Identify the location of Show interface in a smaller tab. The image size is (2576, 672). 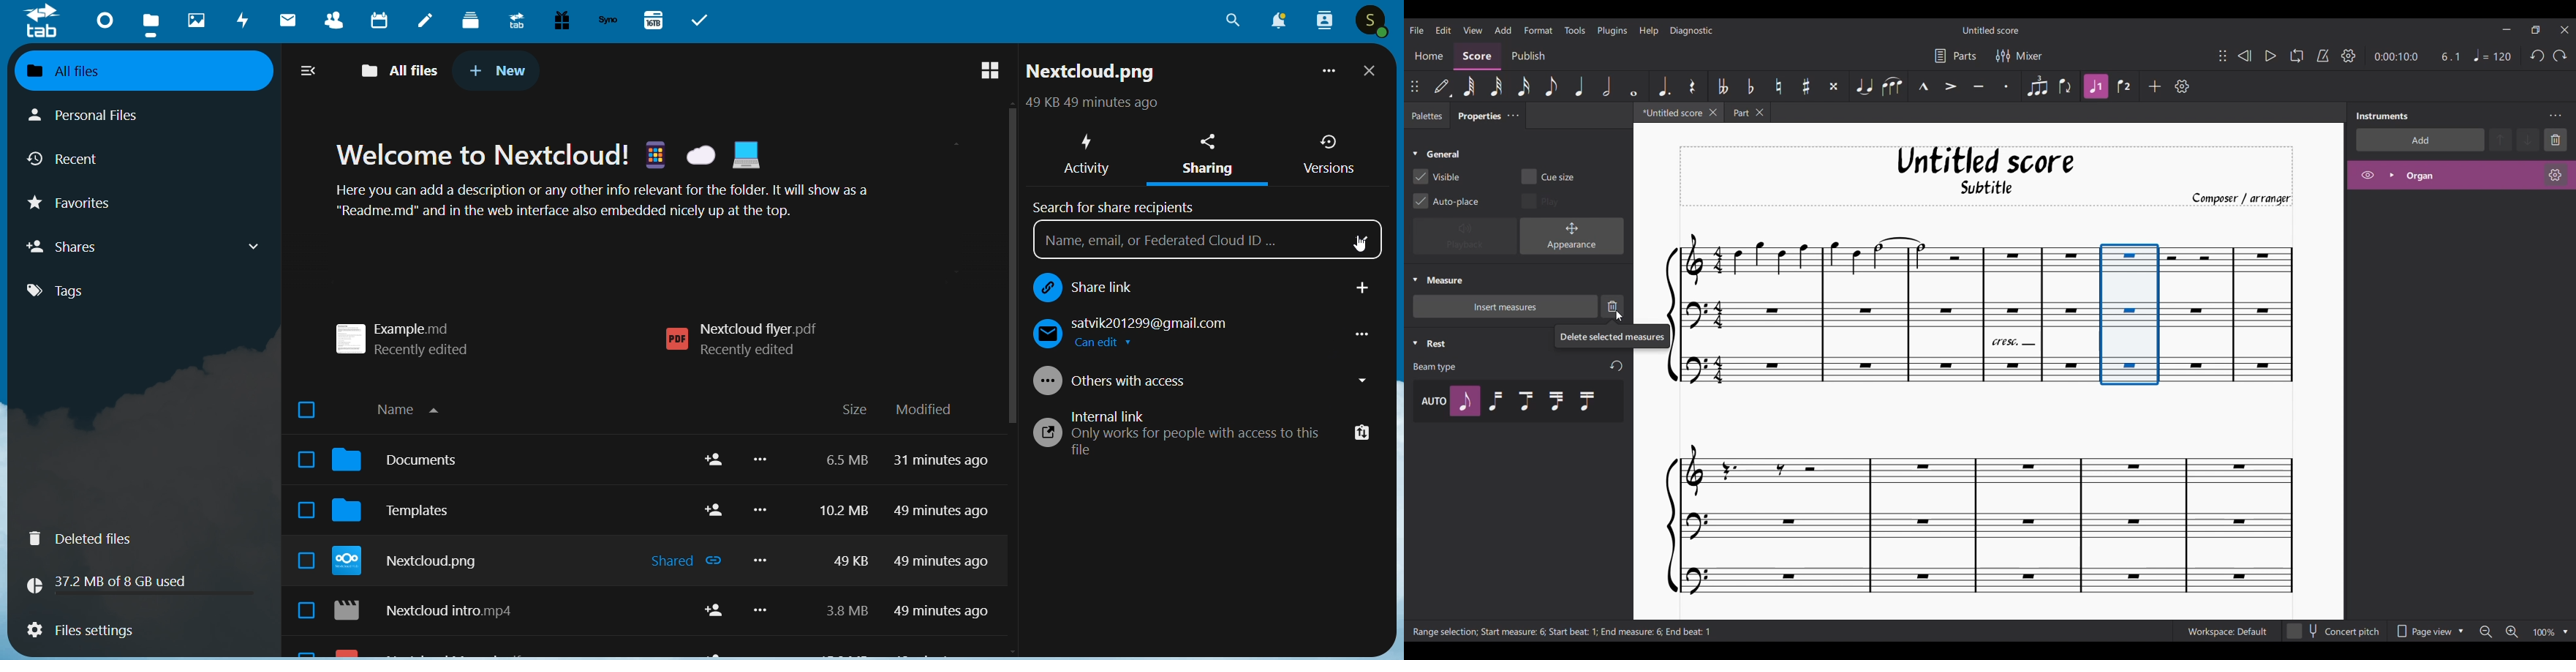
(2536, 30).